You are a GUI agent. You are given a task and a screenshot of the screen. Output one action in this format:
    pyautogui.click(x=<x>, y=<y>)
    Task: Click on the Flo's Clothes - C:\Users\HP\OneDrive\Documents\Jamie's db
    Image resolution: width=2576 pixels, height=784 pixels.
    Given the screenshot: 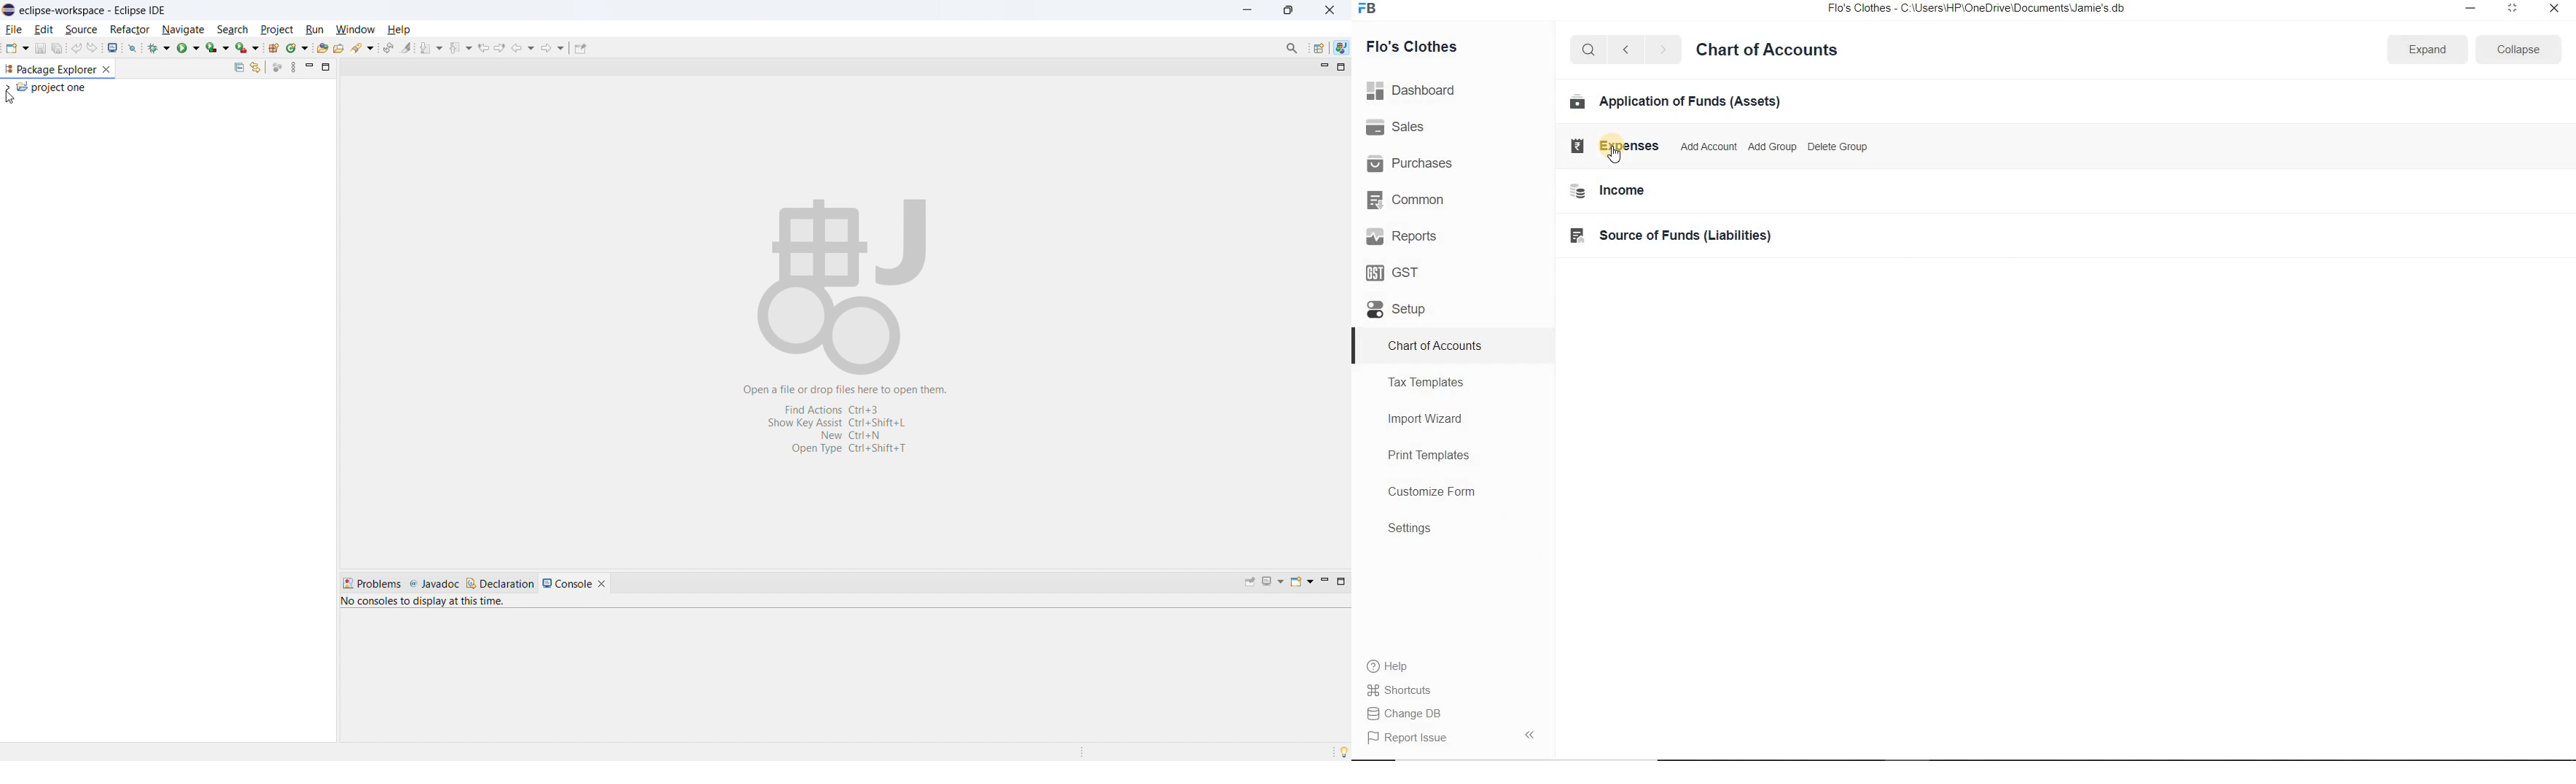 What is the action you would take?
    pyautogui.click(x=1986, y=9)
    